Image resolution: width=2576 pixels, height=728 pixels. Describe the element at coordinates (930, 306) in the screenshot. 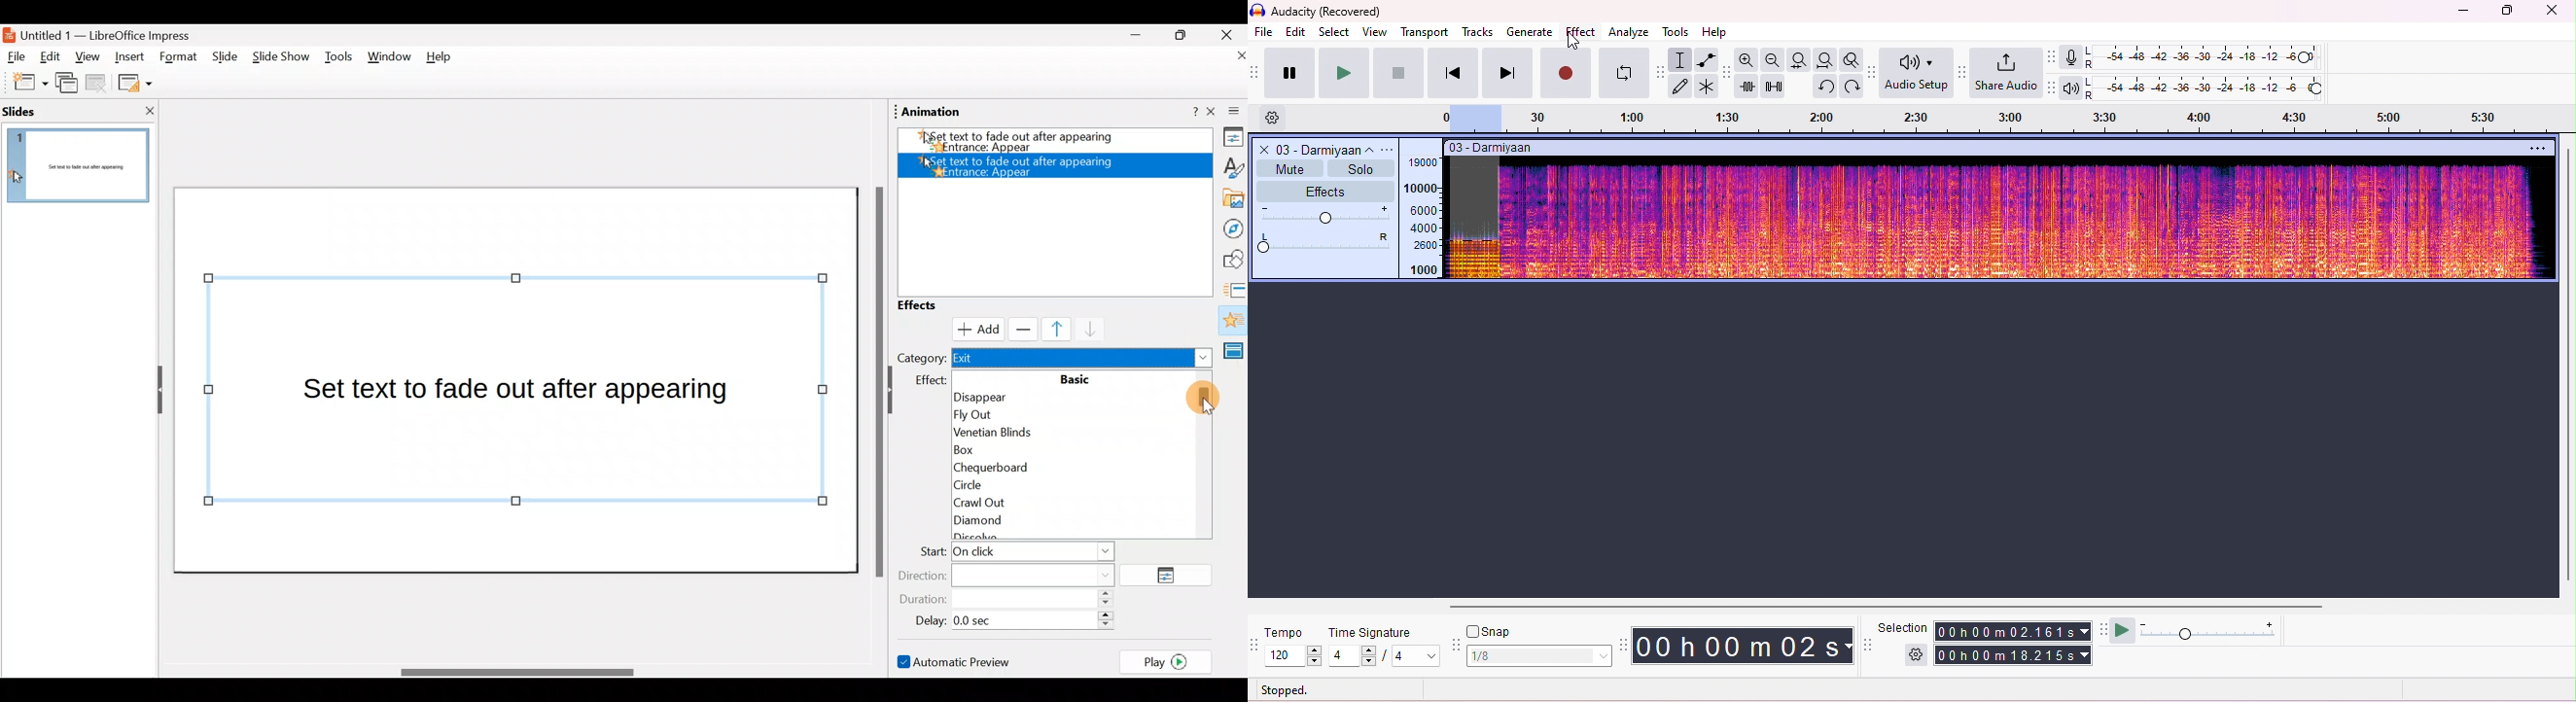

I see `Effects` at that location.